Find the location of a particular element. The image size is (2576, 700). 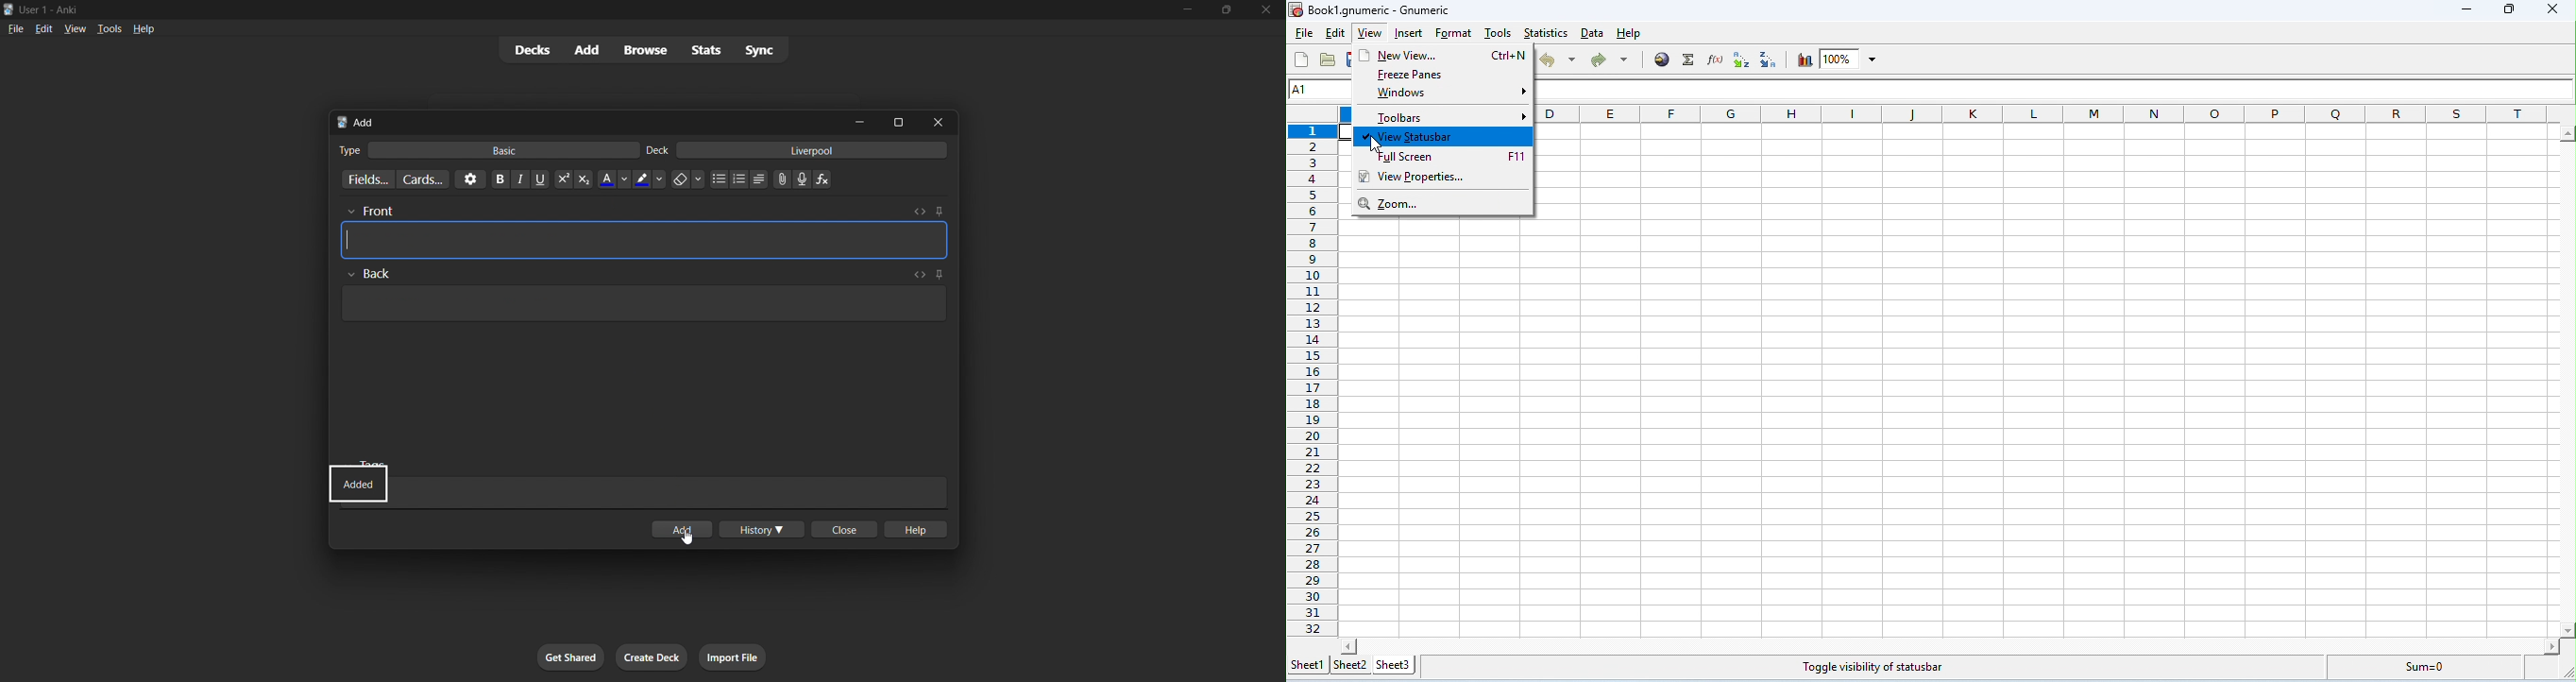

view is located at coordinates (77, 28).